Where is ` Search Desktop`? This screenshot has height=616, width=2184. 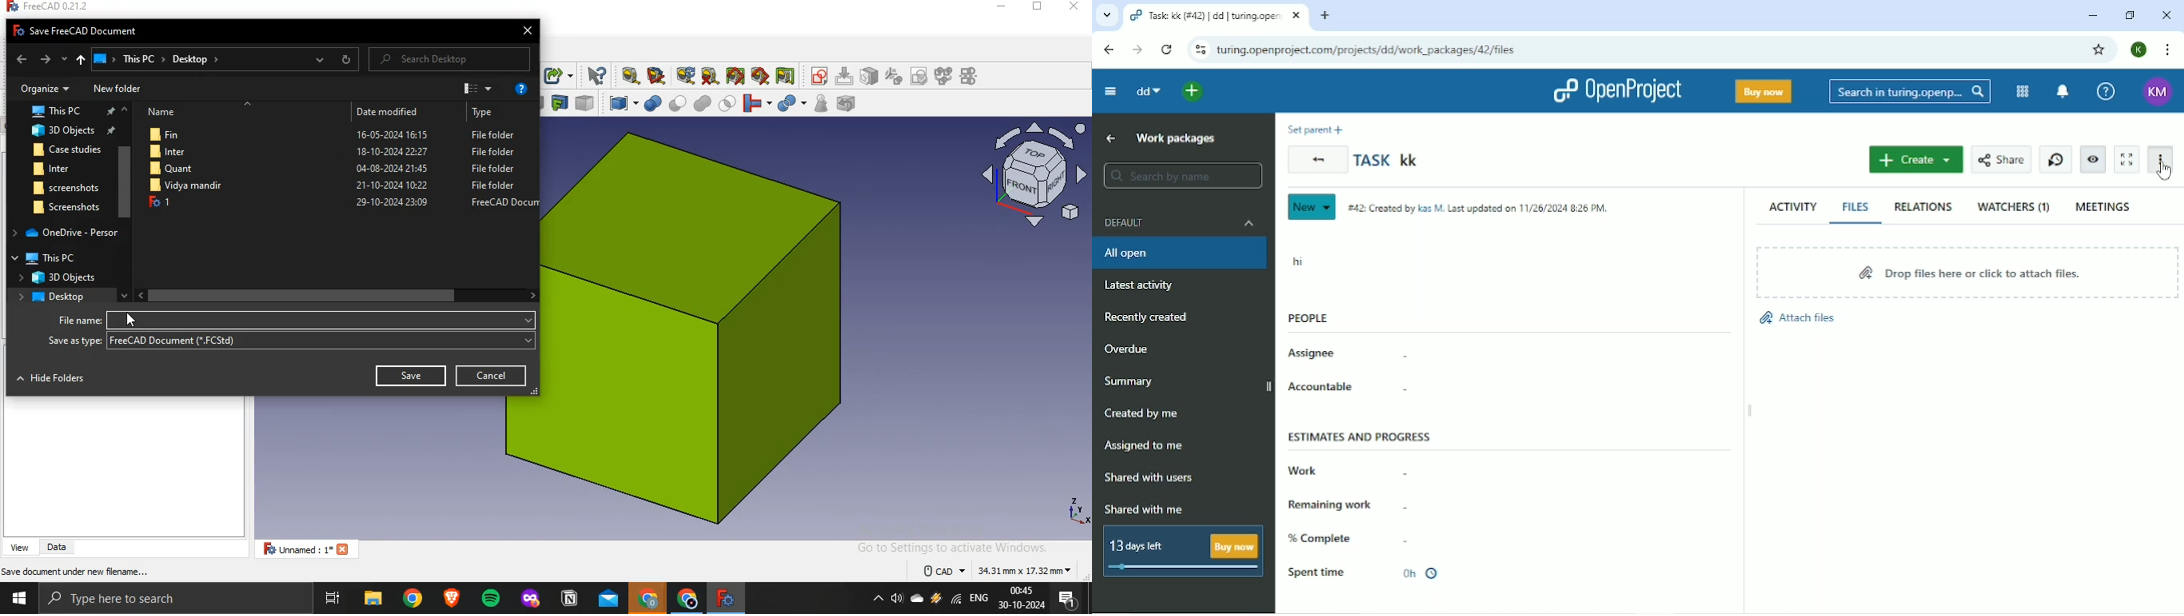  Search Desktop is located at coordinates (452, 59).